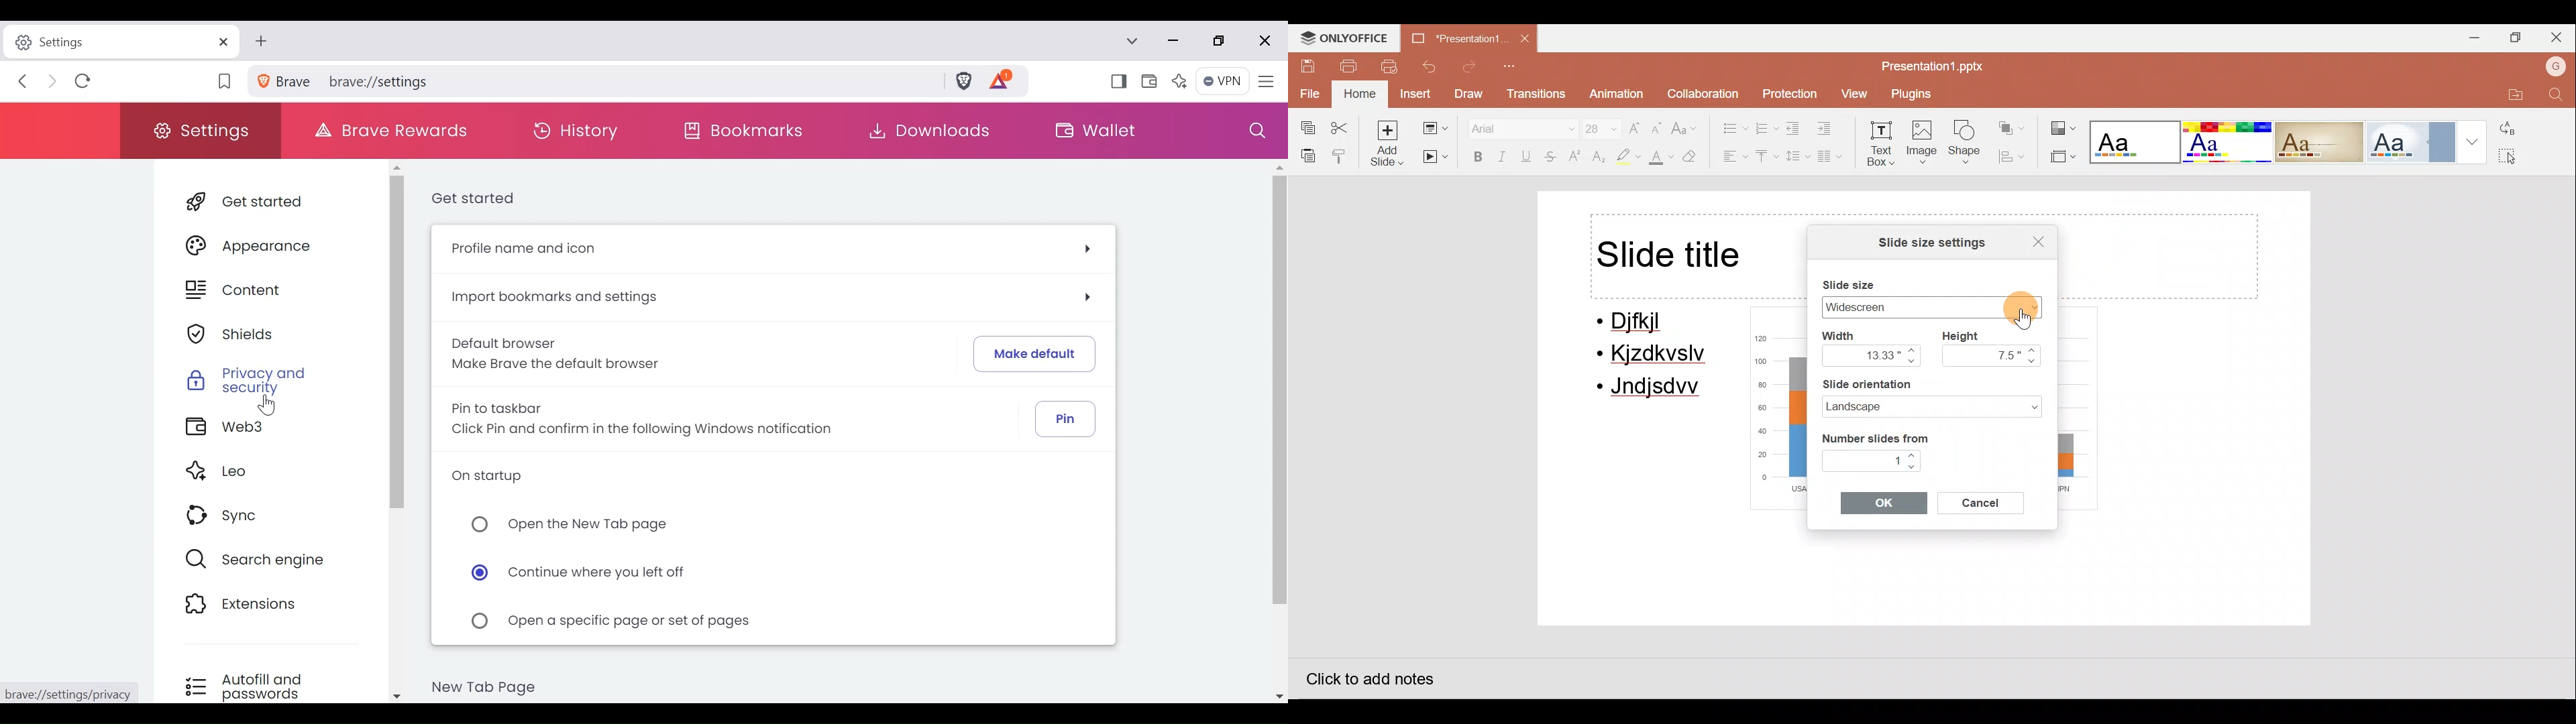 This screenshot has width=2576, height=728. I want to click on Protection, so click(1787, 89).